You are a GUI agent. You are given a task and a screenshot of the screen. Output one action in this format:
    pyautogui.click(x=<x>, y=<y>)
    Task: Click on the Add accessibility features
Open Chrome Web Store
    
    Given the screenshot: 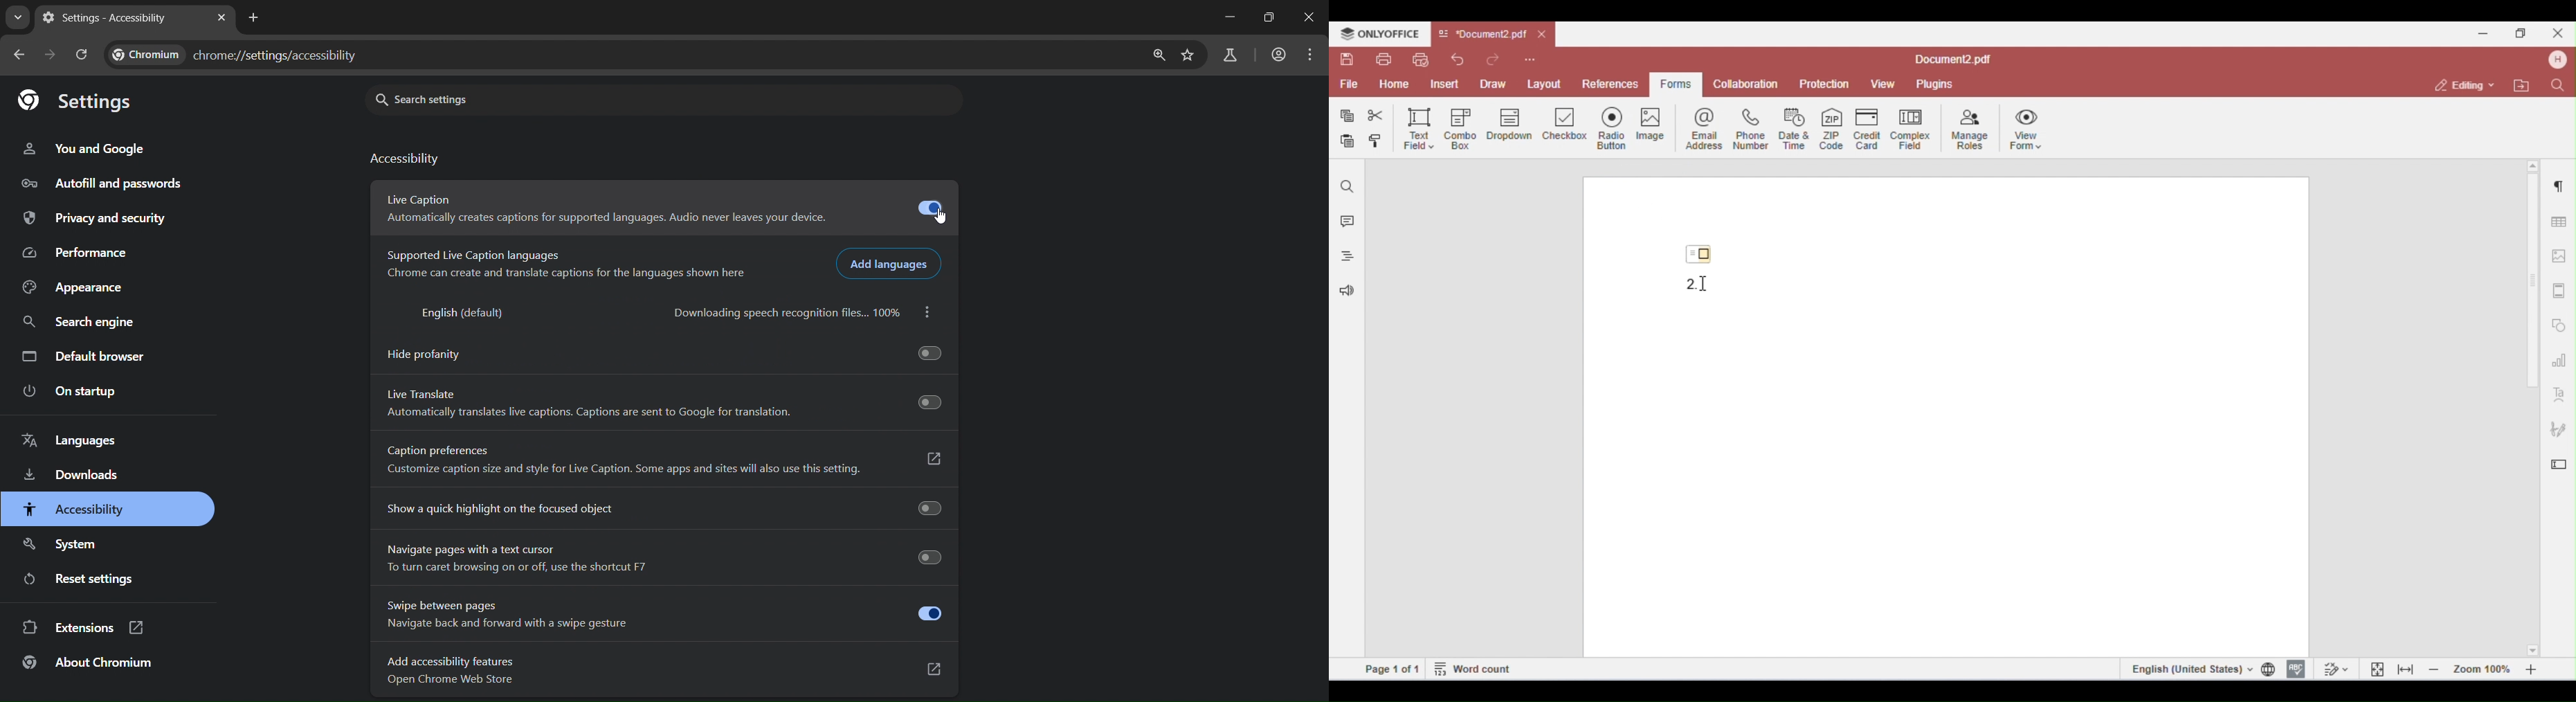 What is the action you would take?
    pyautogui.click(x=664, y=668)
    